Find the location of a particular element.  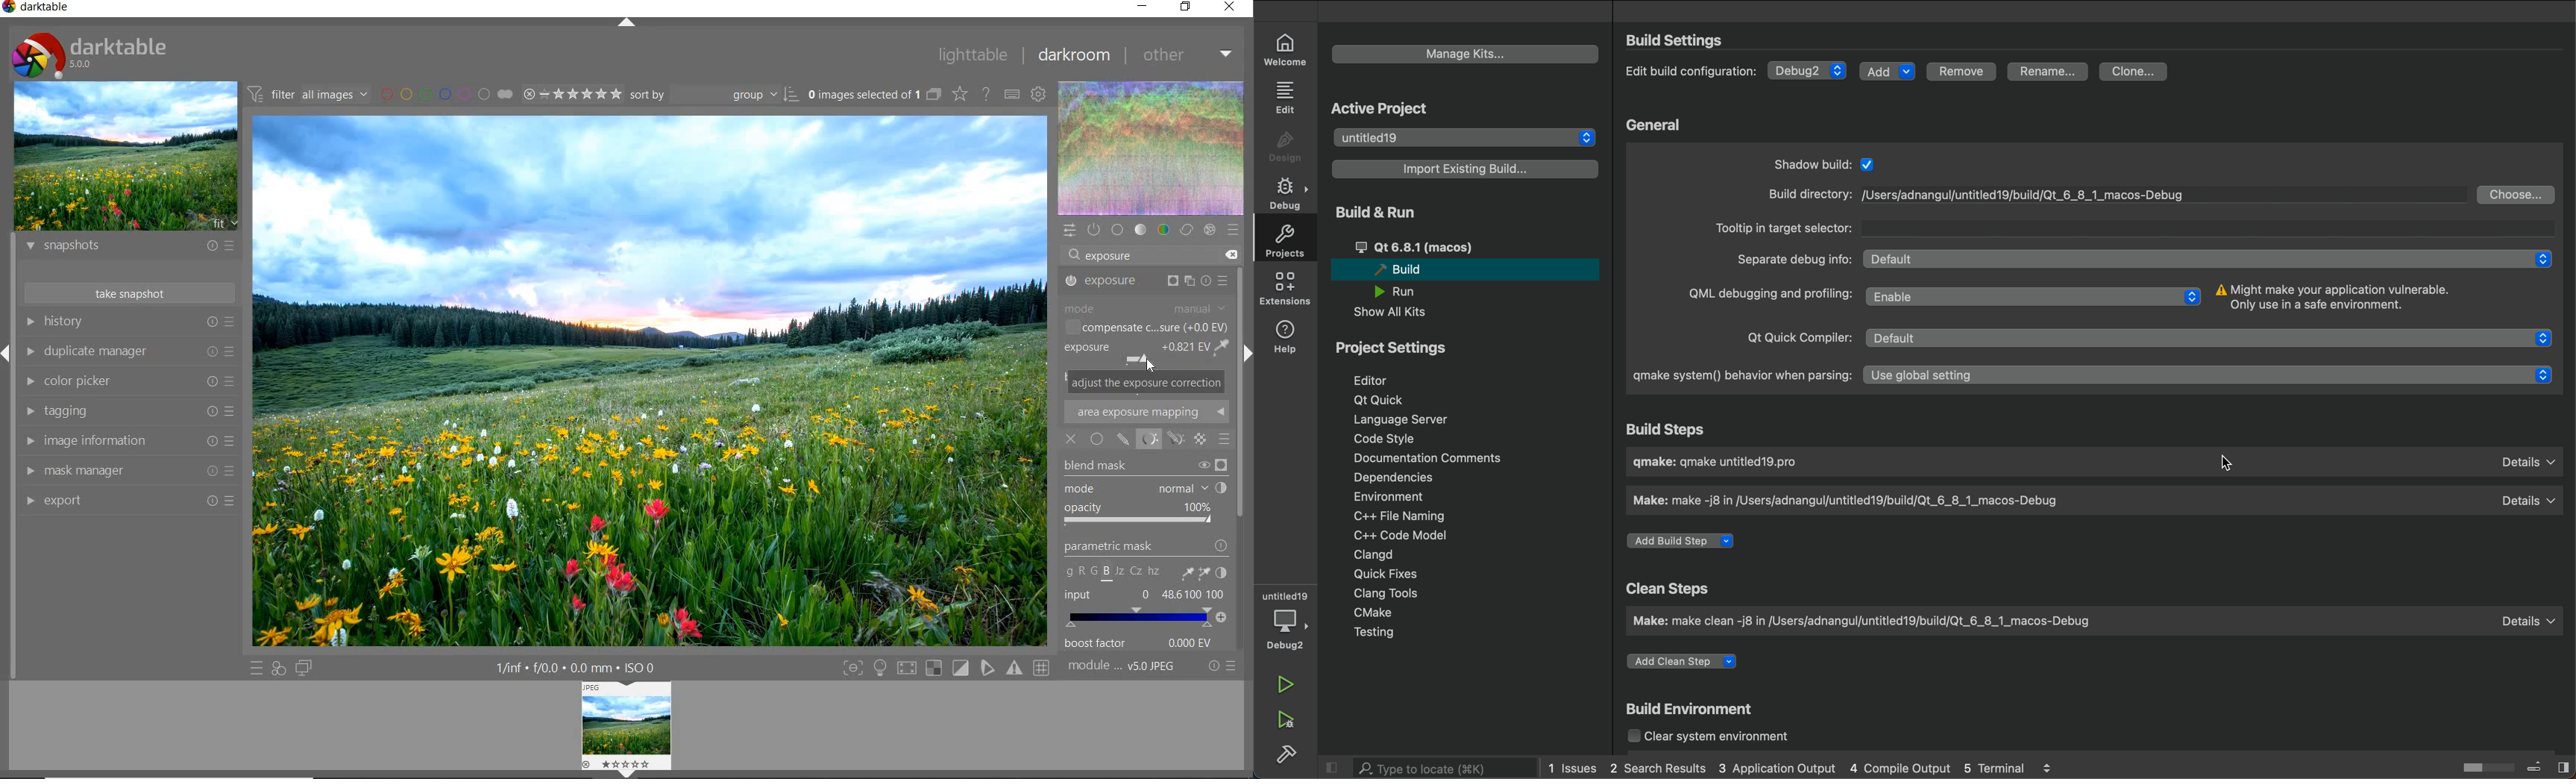

quick access for applying any of your styles is located at coordinates (277, 669).